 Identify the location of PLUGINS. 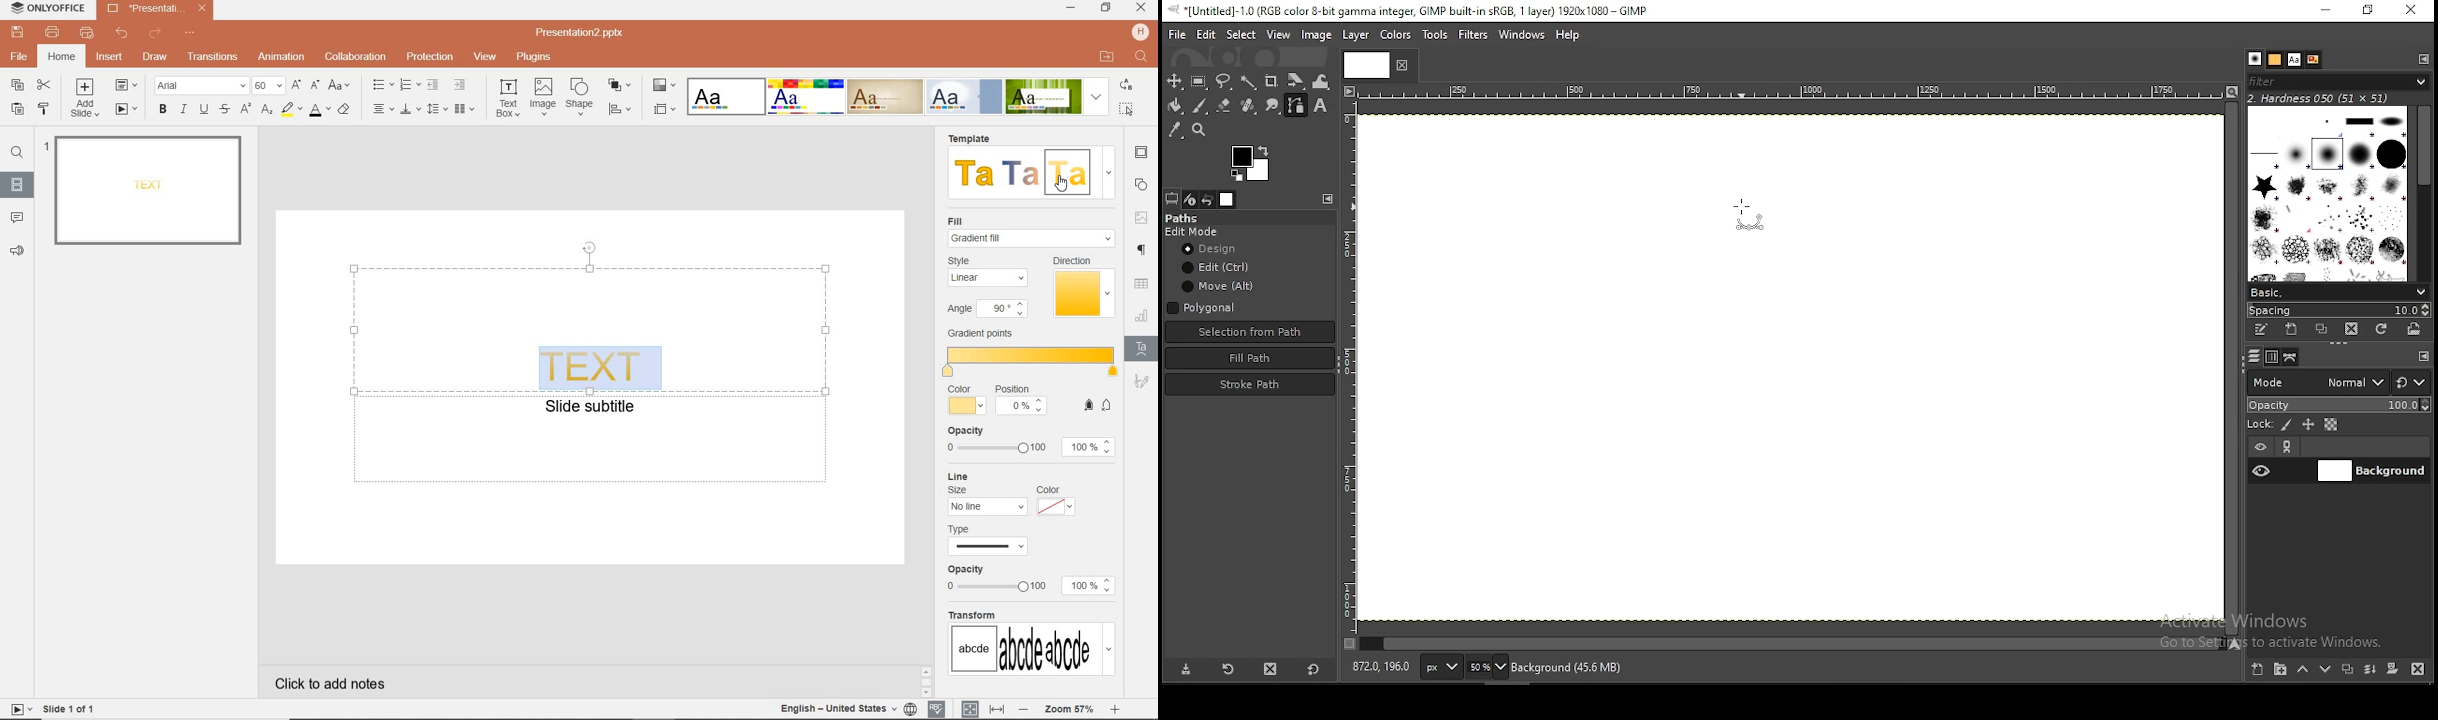
(533, 56).